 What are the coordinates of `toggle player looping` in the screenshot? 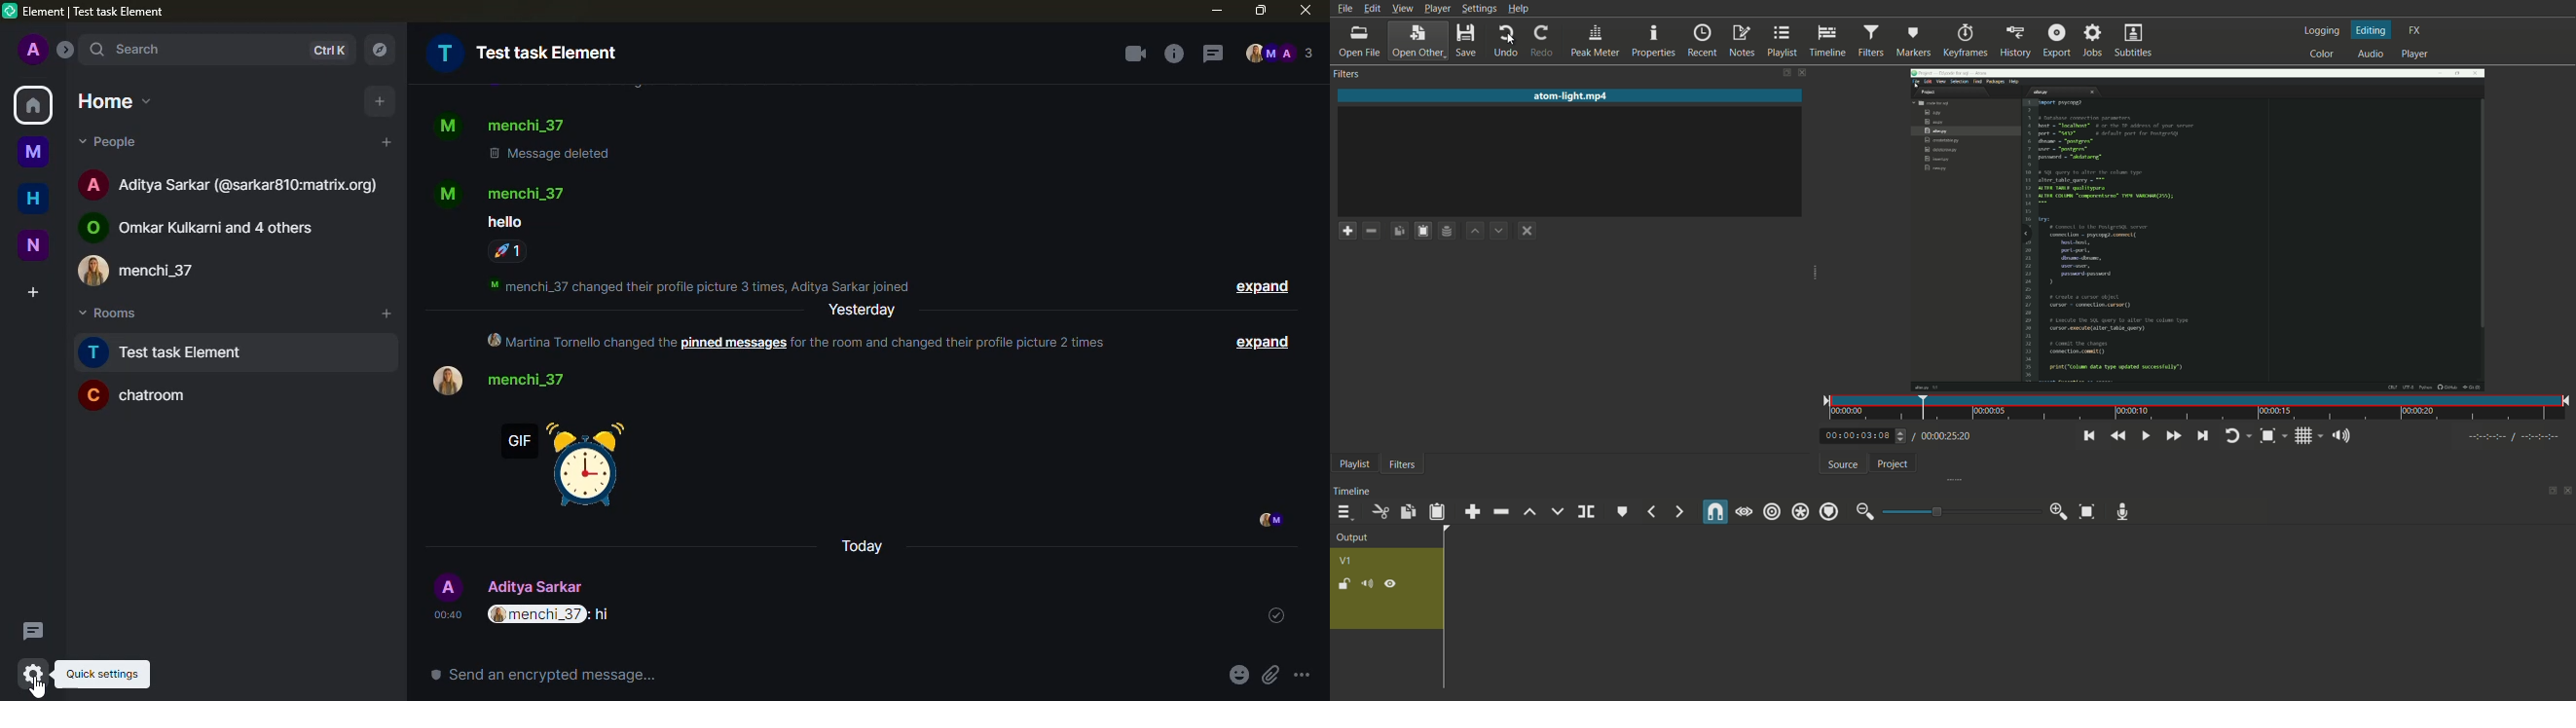 It's located at (2234, 437).